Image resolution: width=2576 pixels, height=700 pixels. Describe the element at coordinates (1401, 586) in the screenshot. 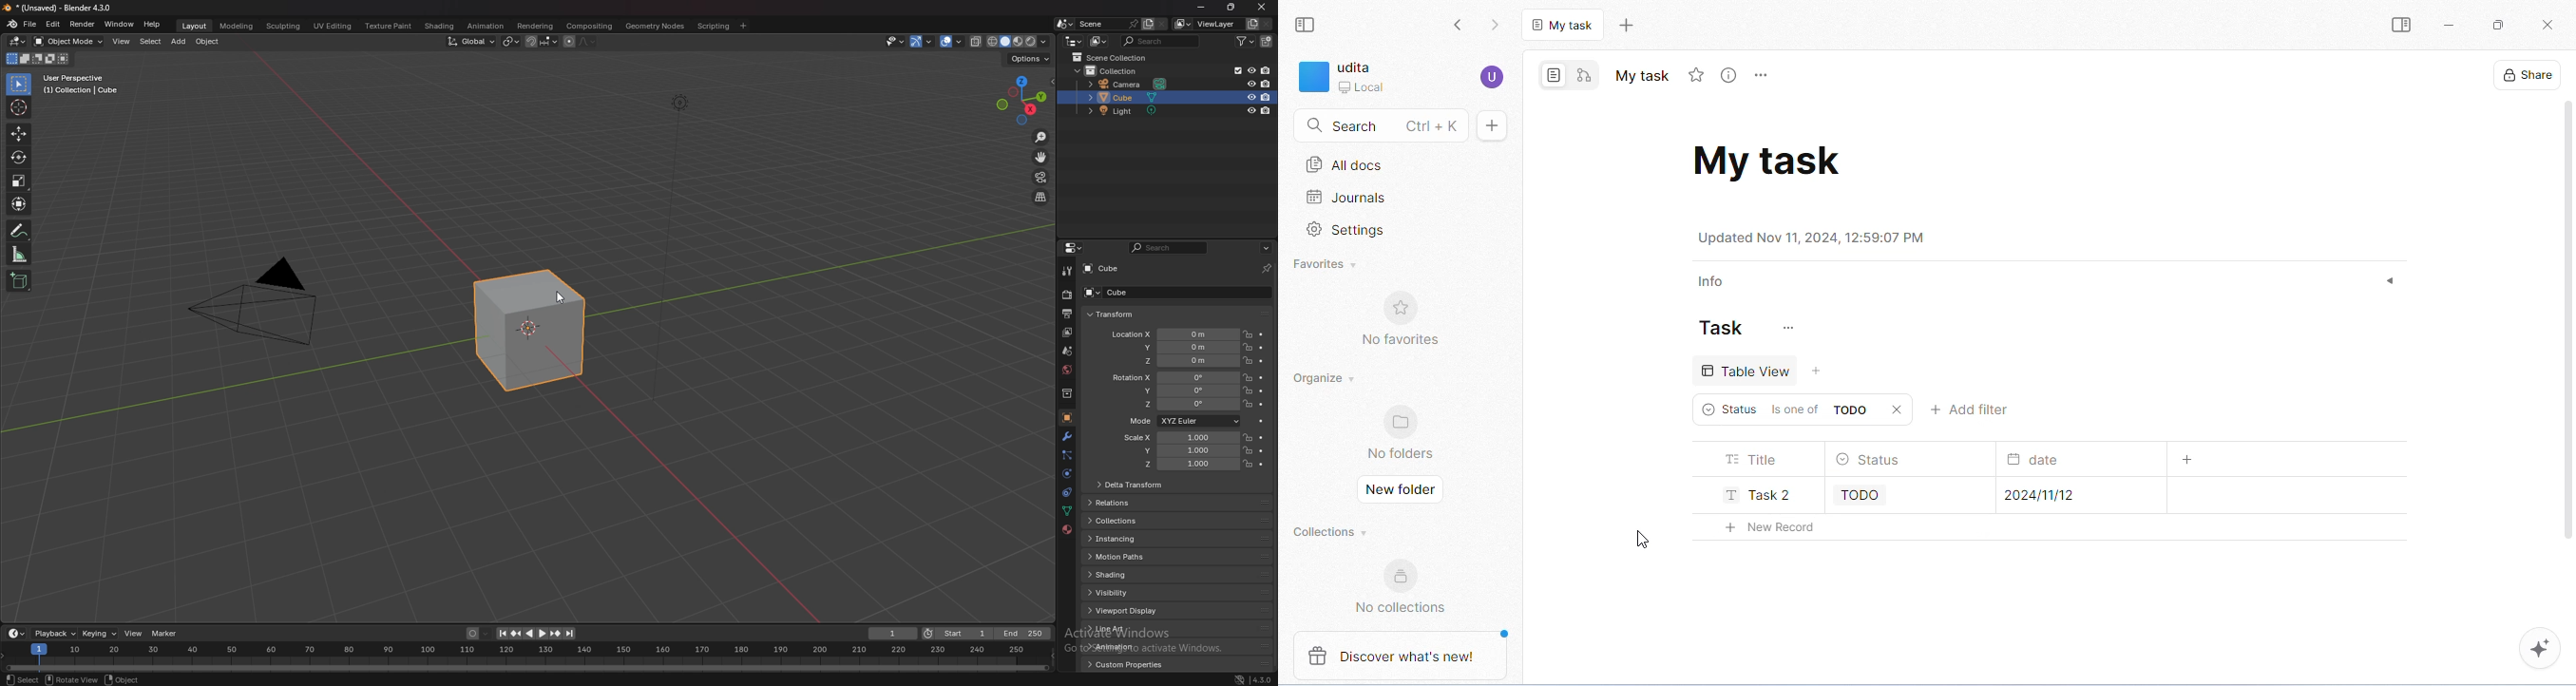

I see `no collections` at that location.